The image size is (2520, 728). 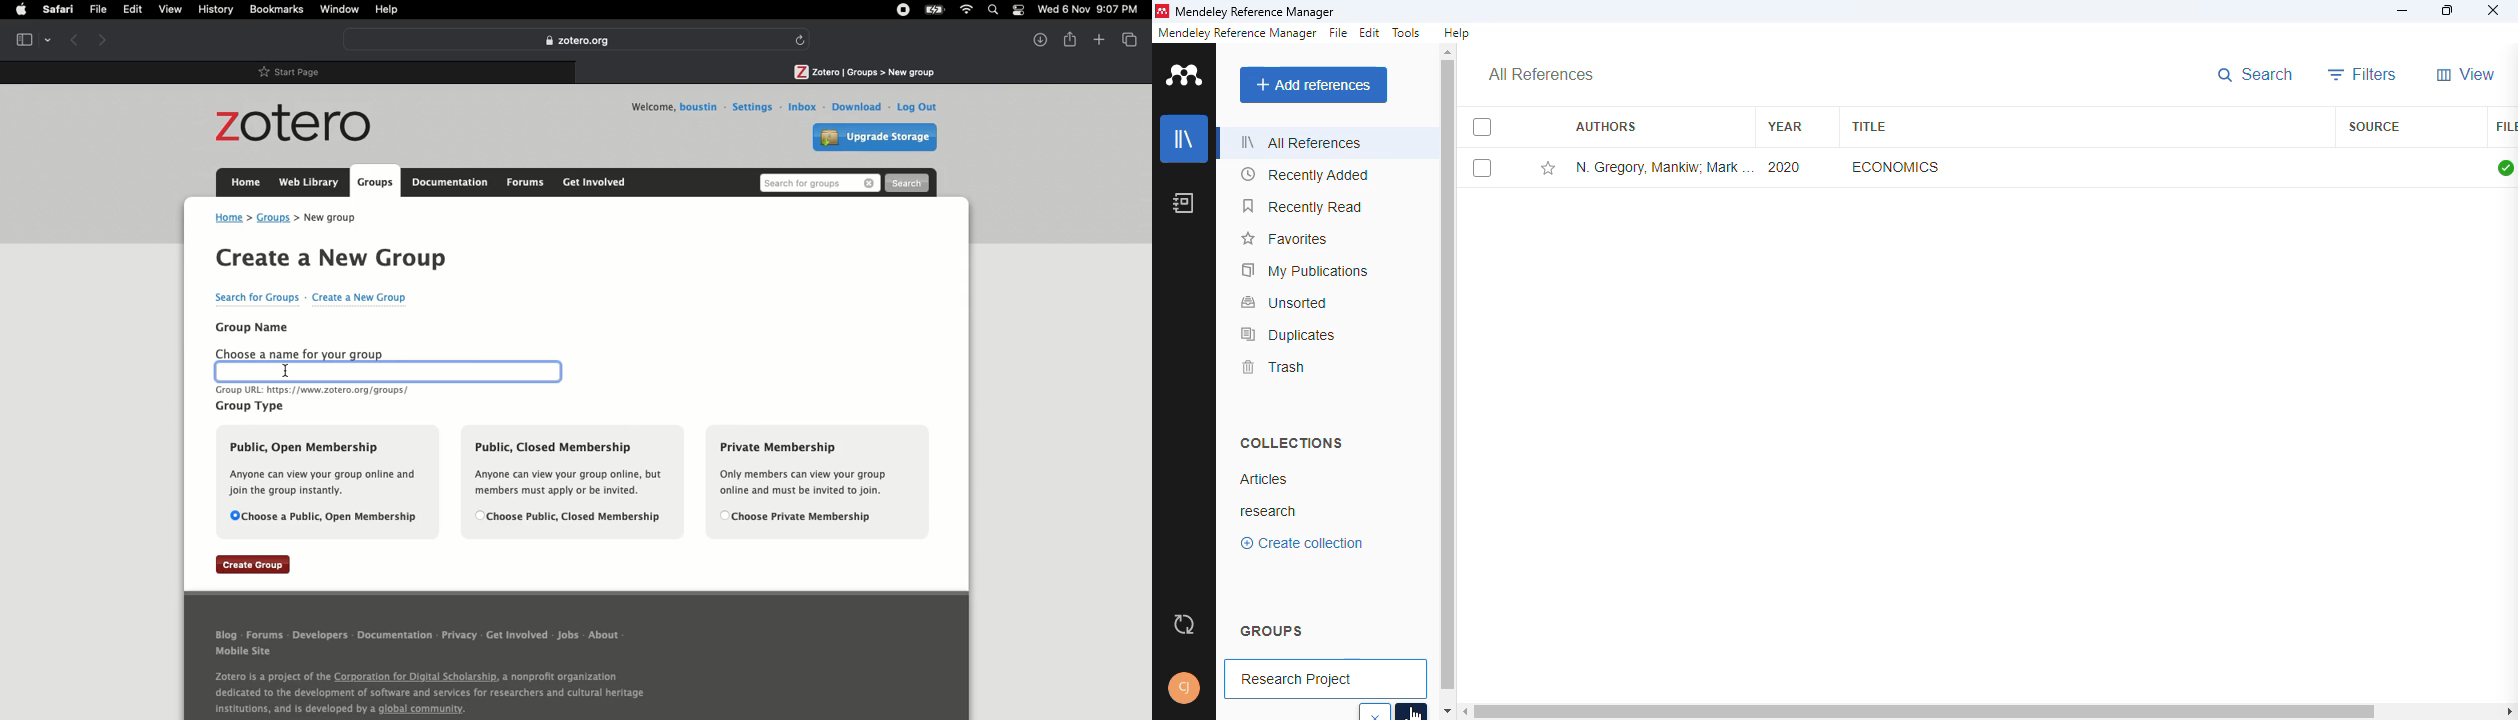 I want to click on collections, so click(x=1293, y=443).